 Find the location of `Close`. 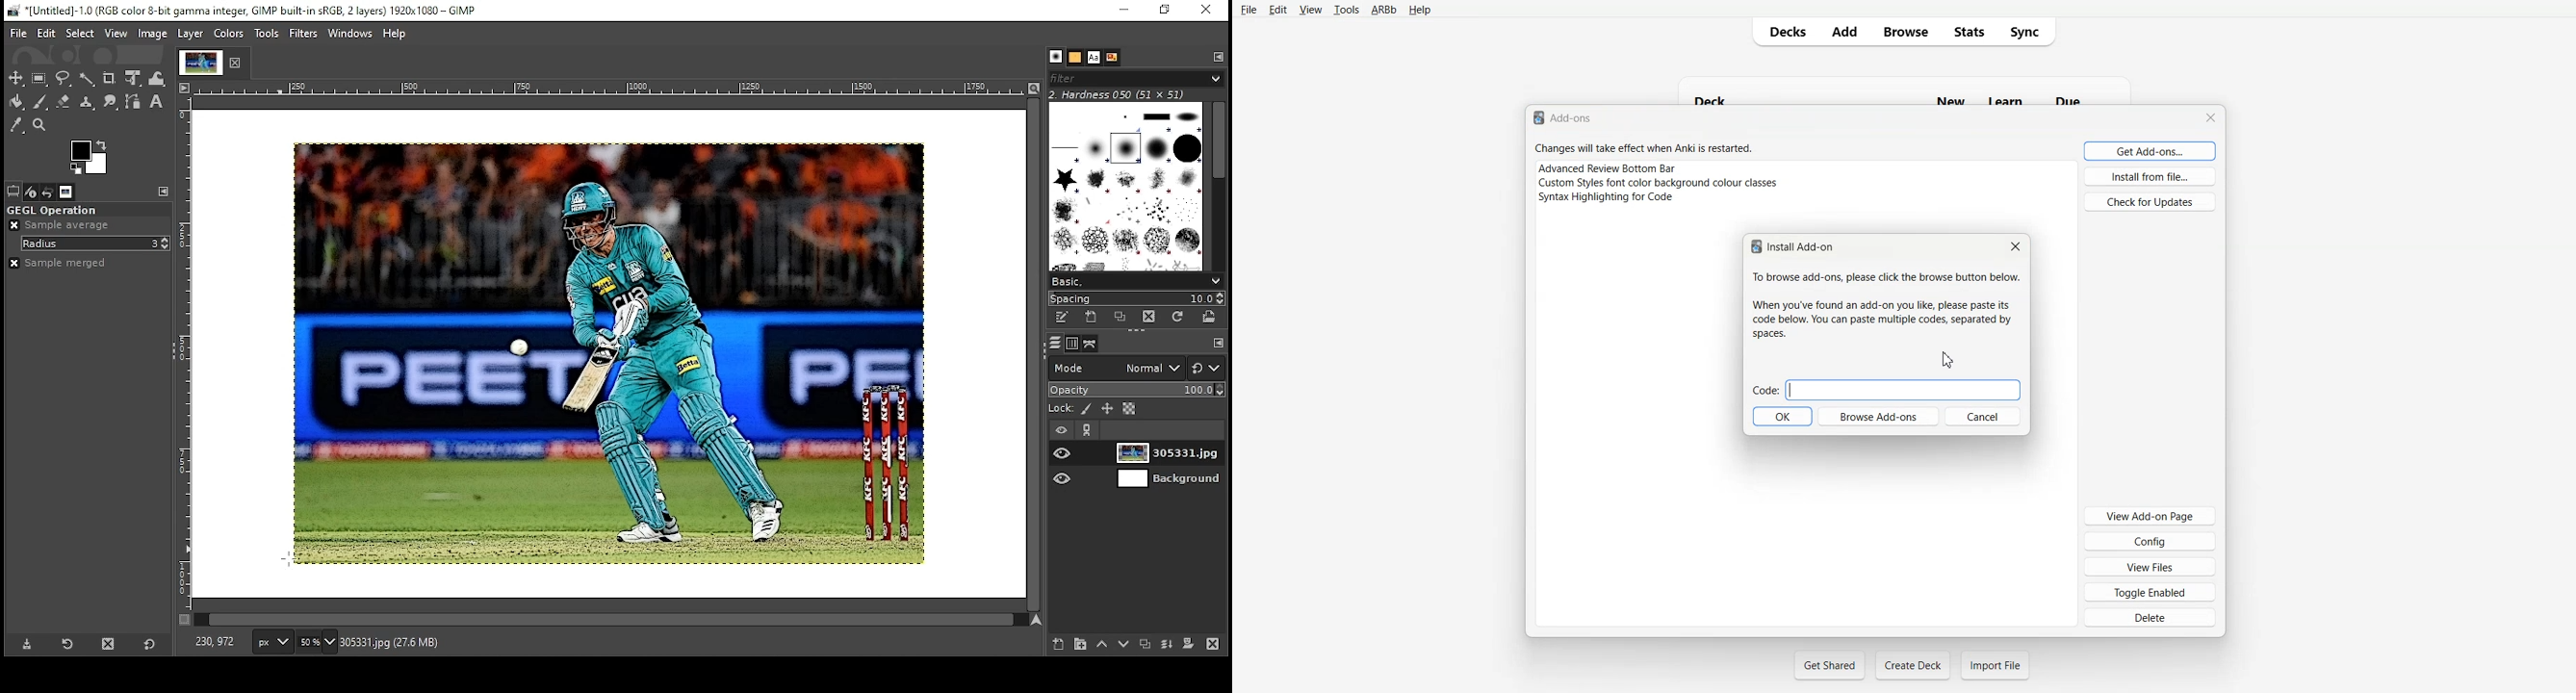

Close is located at coordinates (2210, 117).